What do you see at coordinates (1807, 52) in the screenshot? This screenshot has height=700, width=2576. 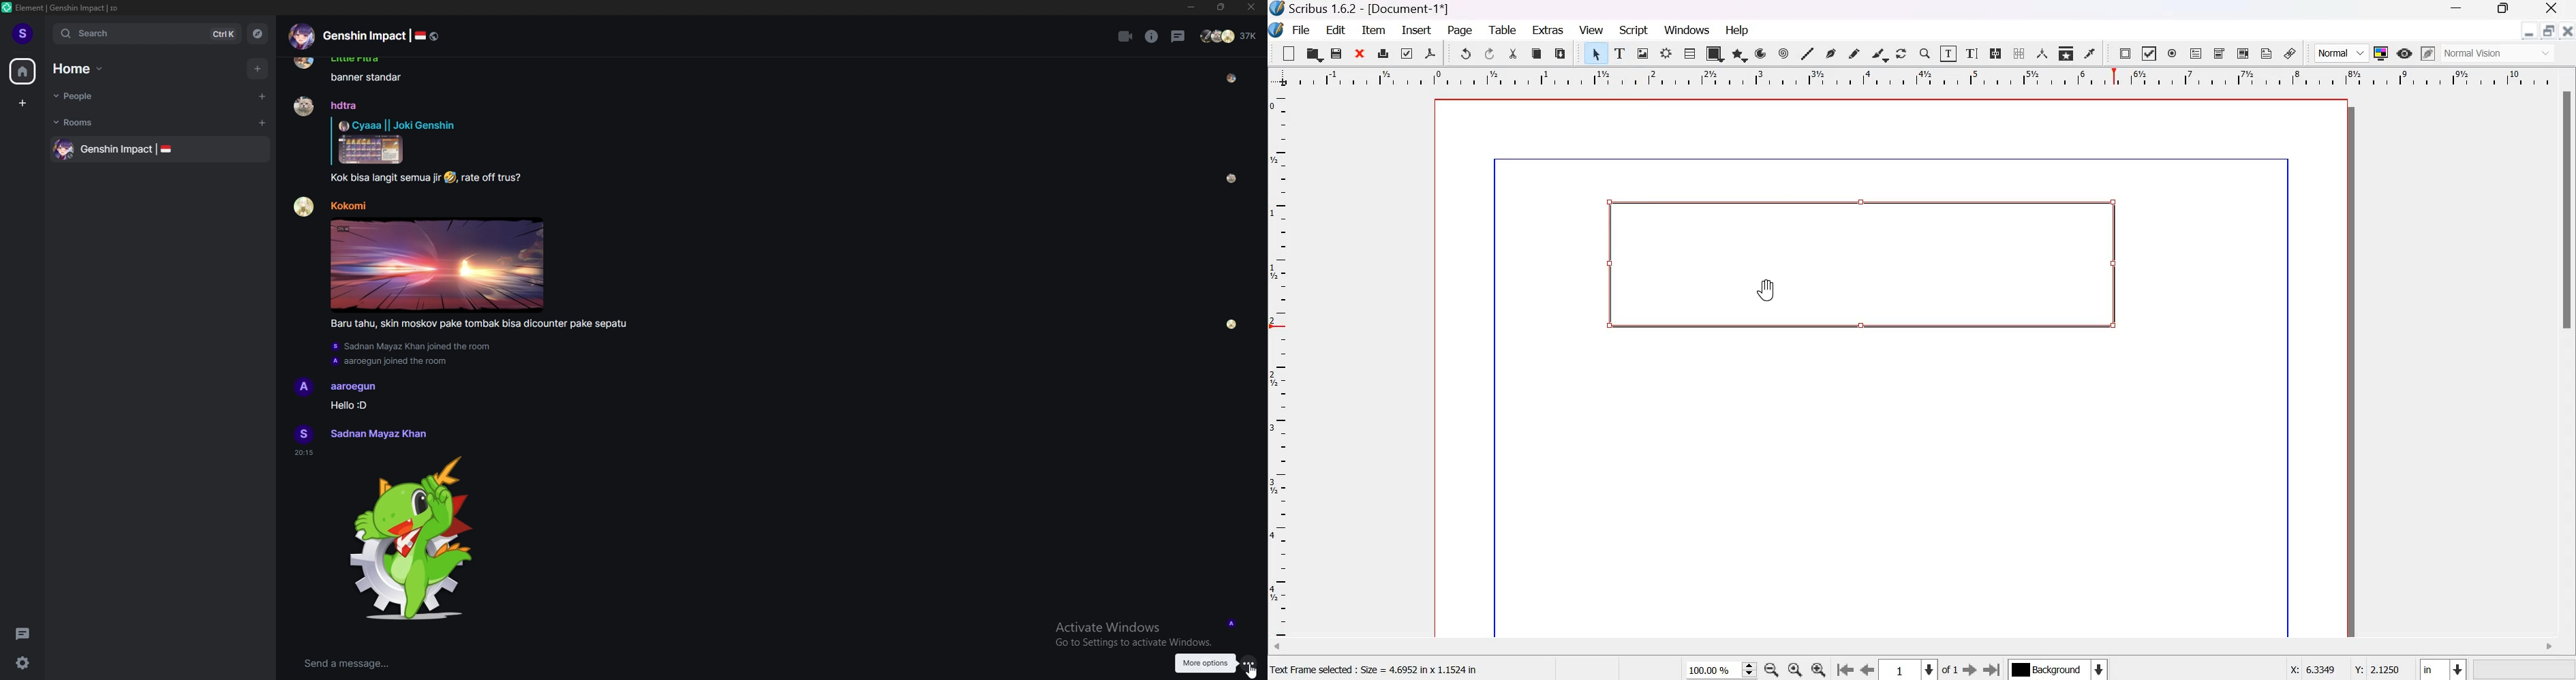 I see `line` at bounding box center [1807, 52].